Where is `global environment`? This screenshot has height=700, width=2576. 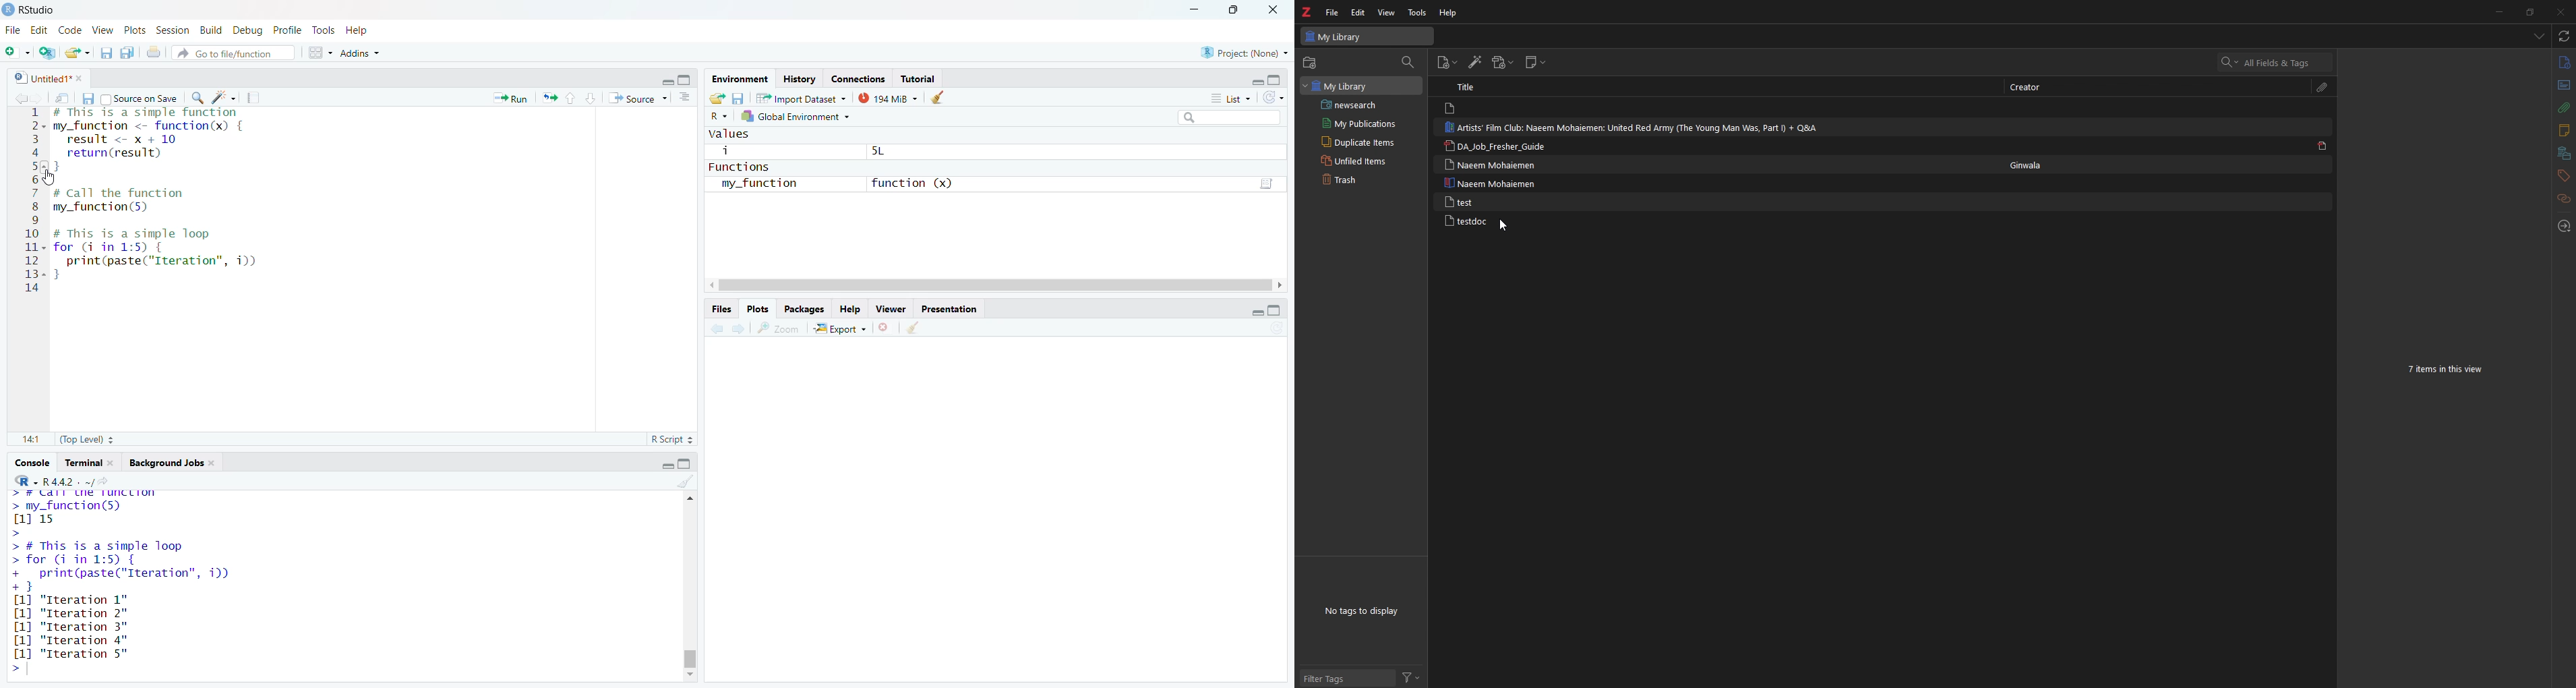
global environment is located at coordinates (802, 119).